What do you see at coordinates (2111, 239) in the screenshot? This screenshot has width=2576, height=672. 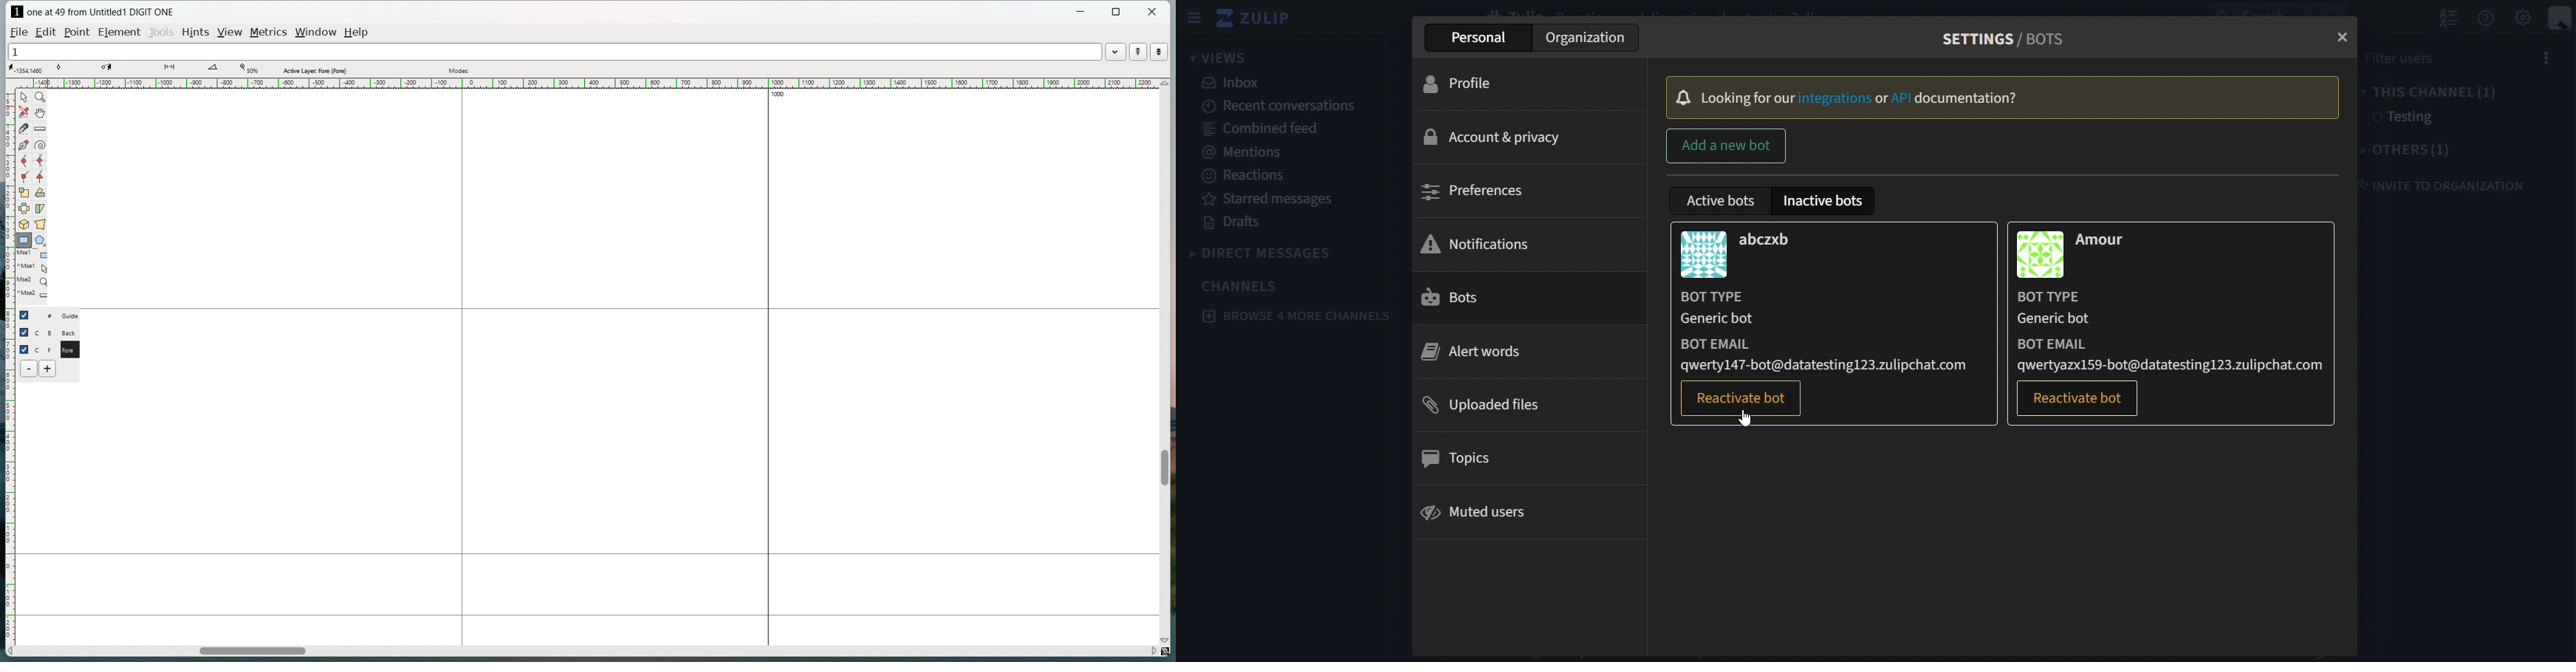 I see `Amour` at bounding box center [2111, 239].